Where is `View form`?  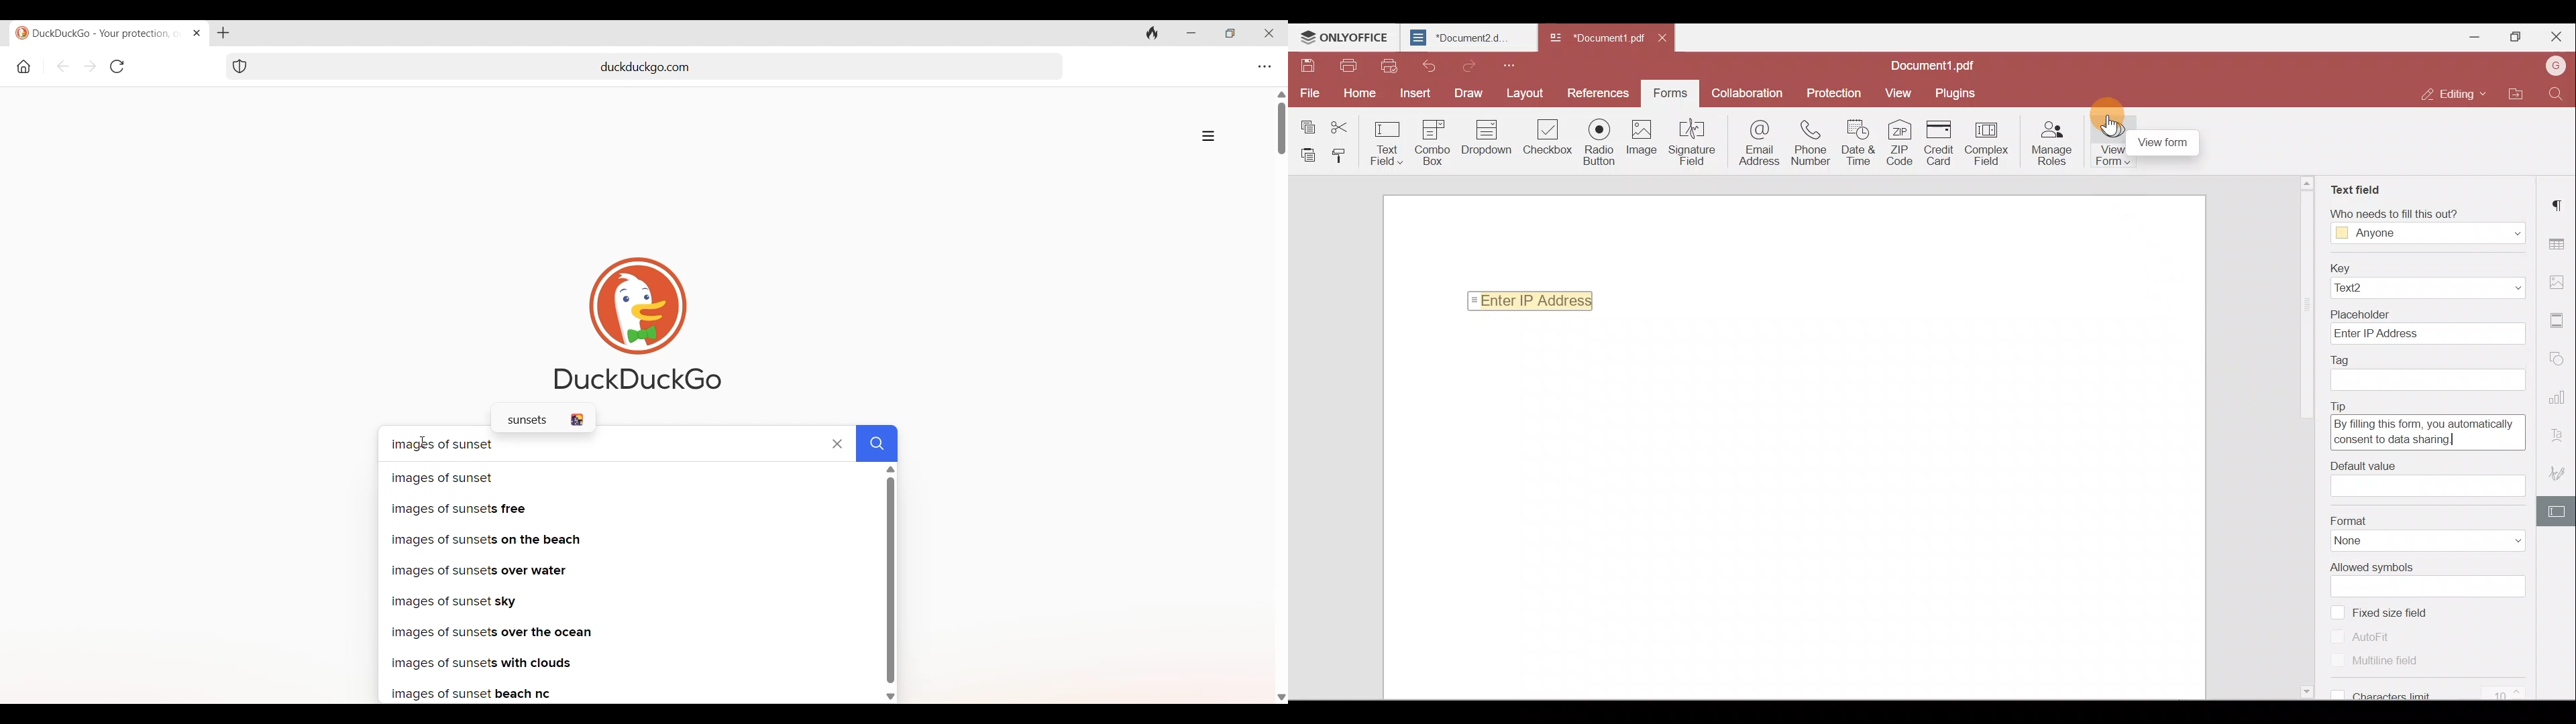
View form is located at coordinates (2109, 145).